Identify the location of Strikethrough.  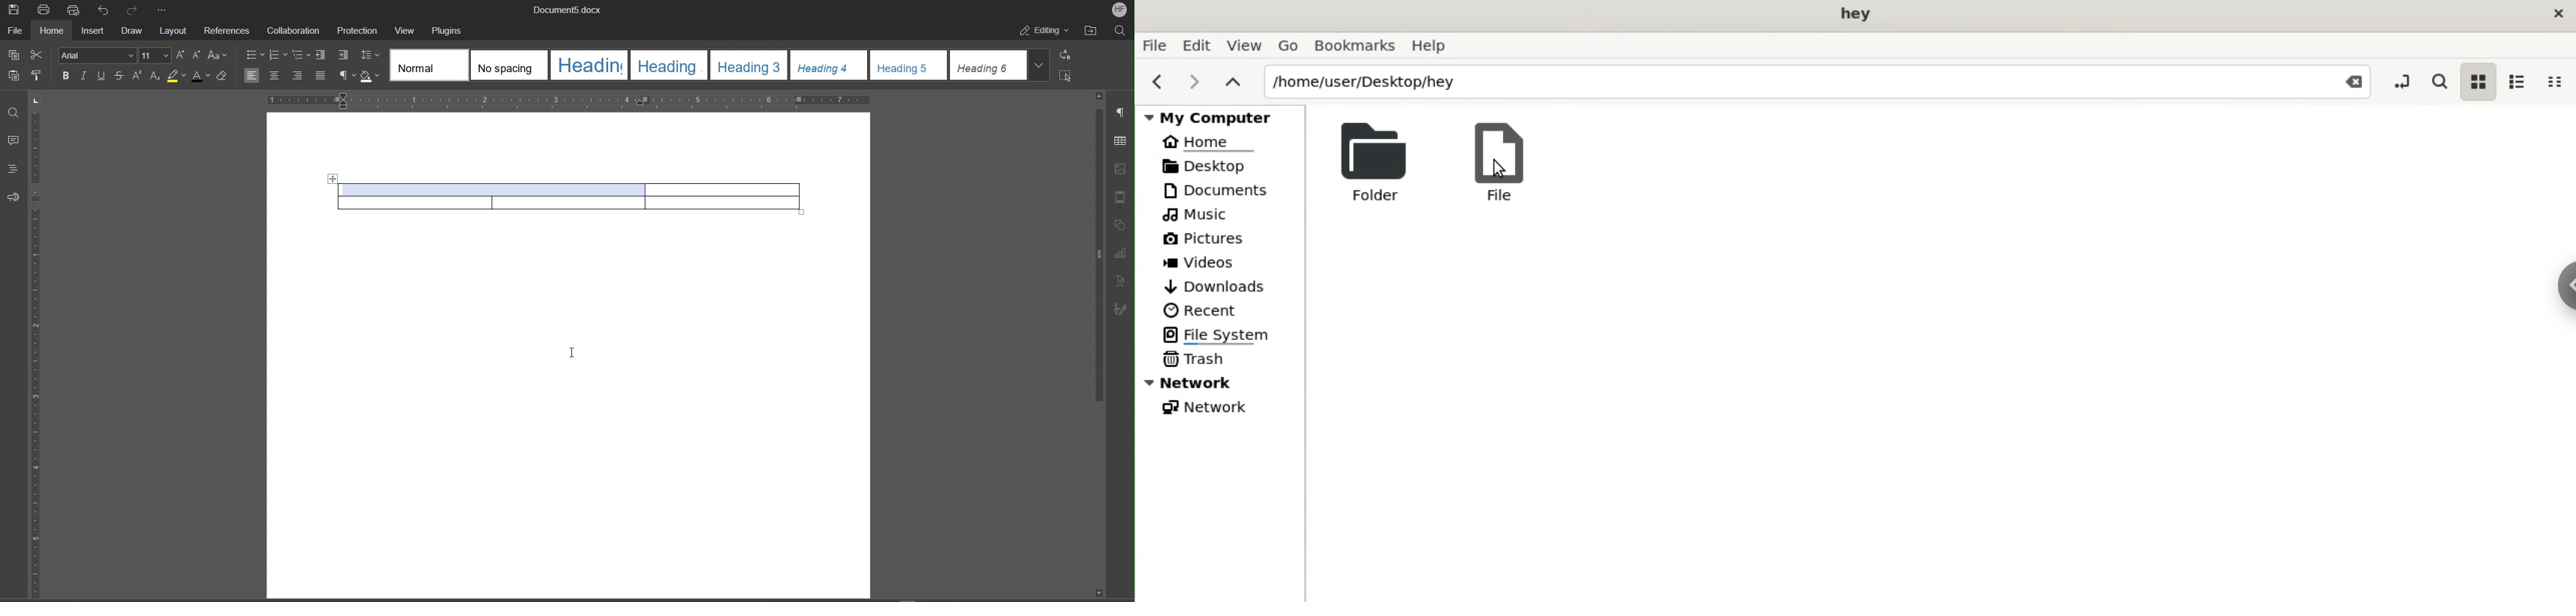
(120, 76).